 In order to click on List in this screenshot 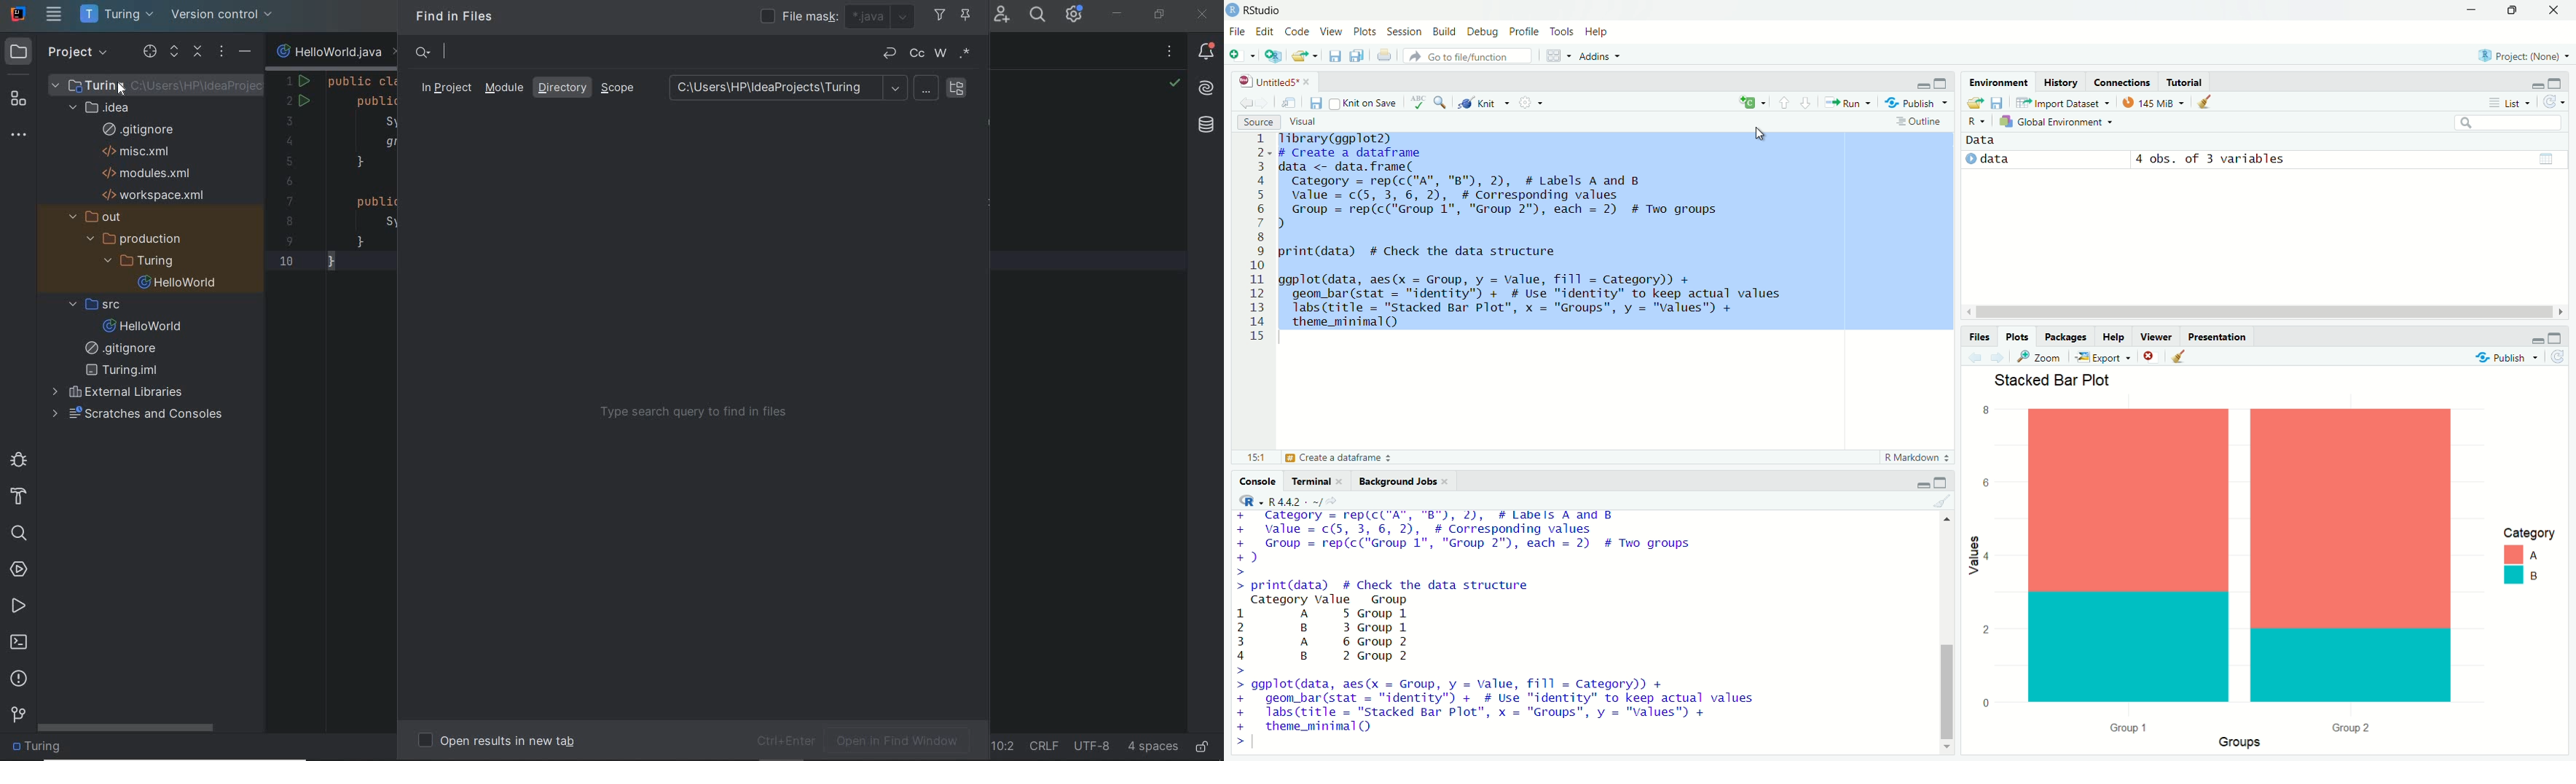, I will do `click(2511, 101)`.